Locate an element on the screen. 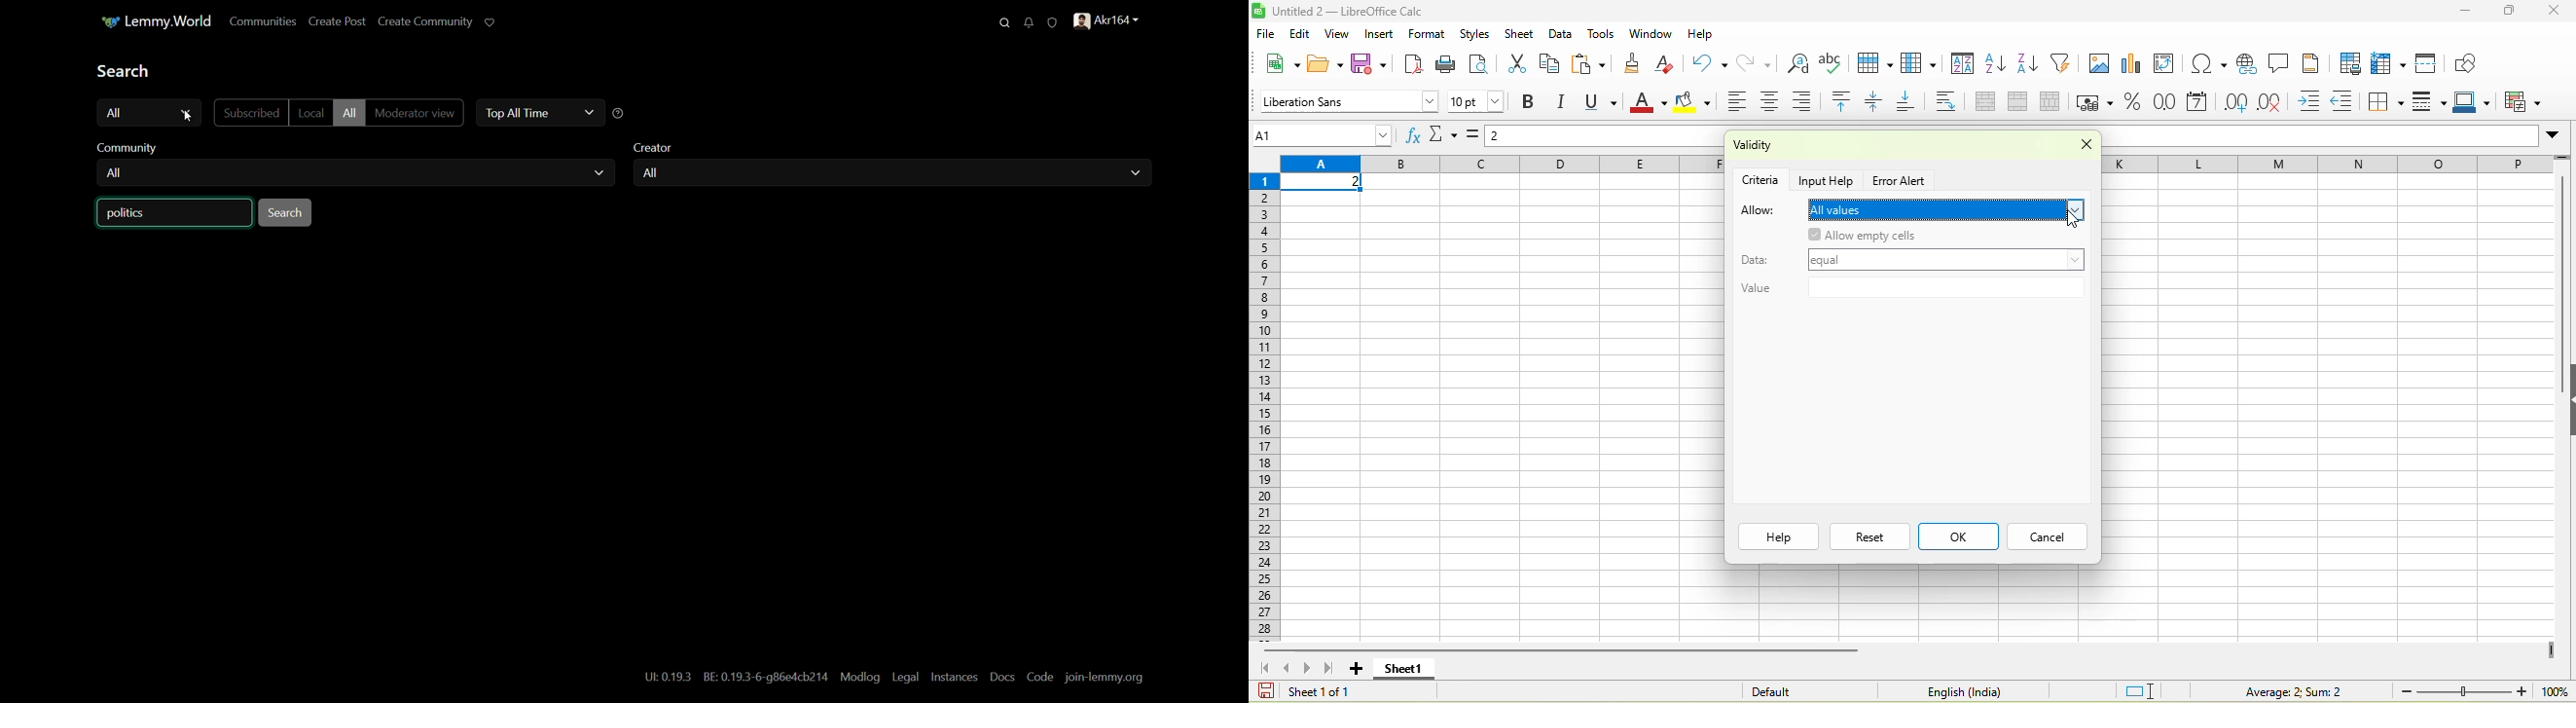  more rows is located at coordinates (2563, 162).